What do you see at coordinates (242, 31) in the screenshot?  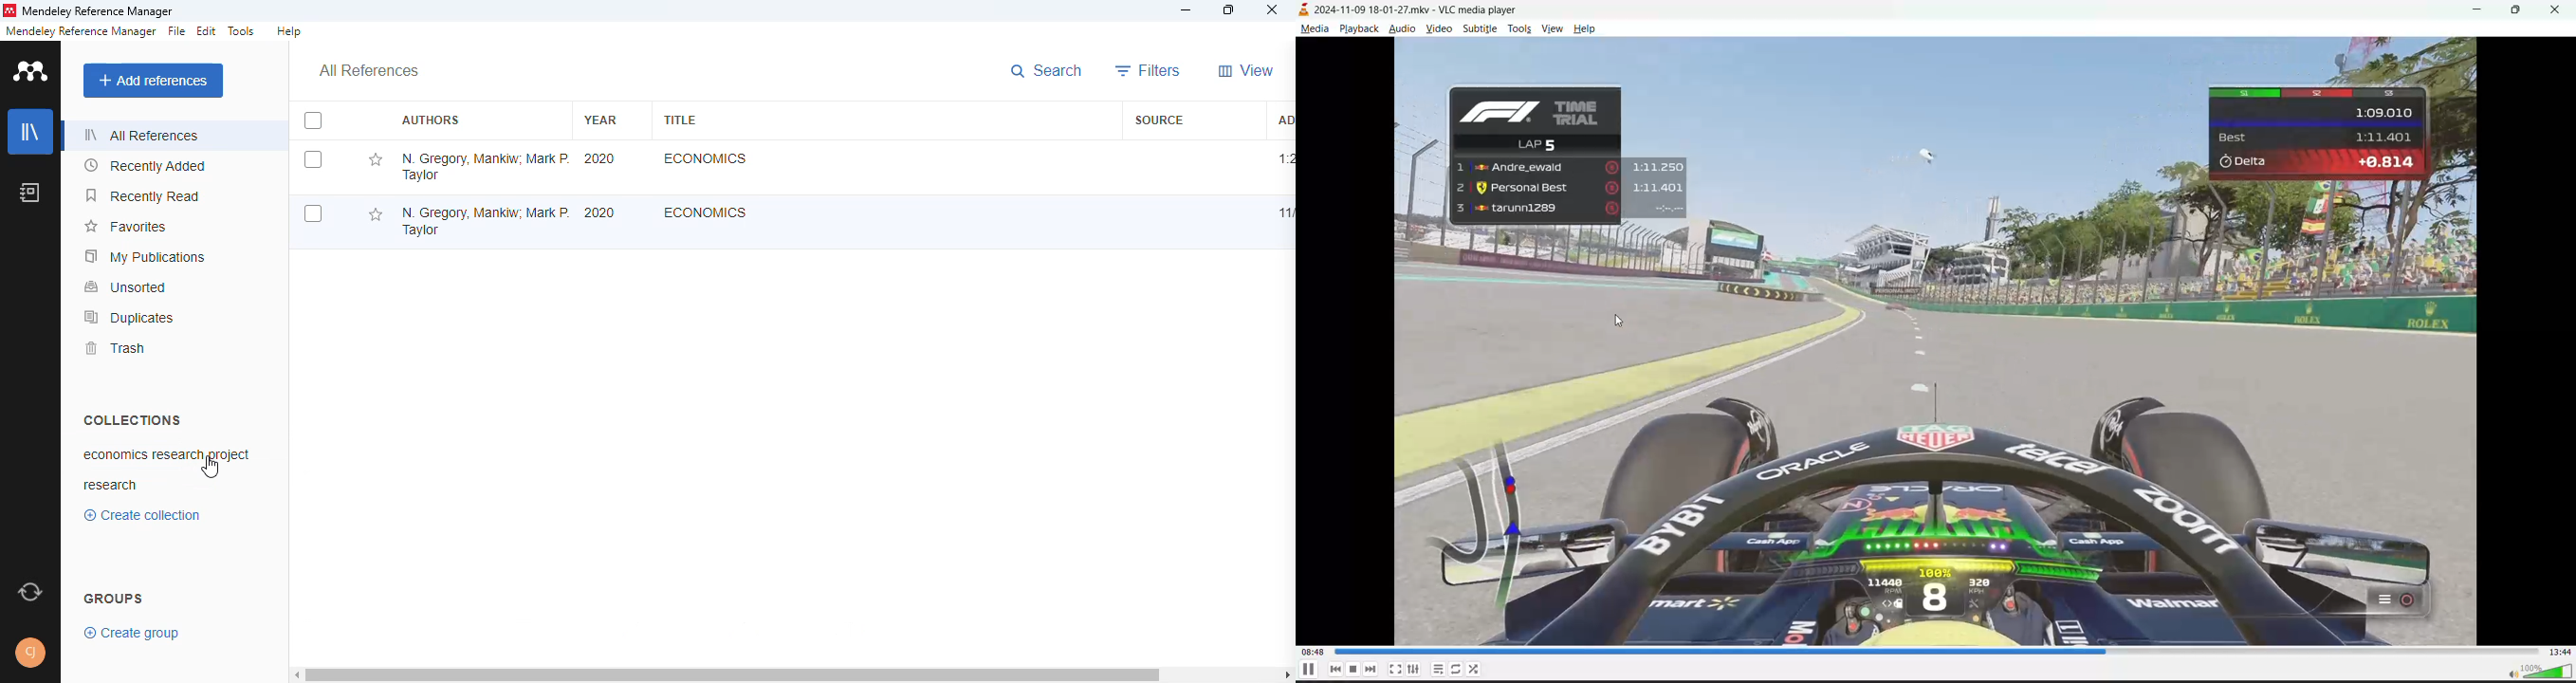 I see `tools` at bounding box center [242, 31].